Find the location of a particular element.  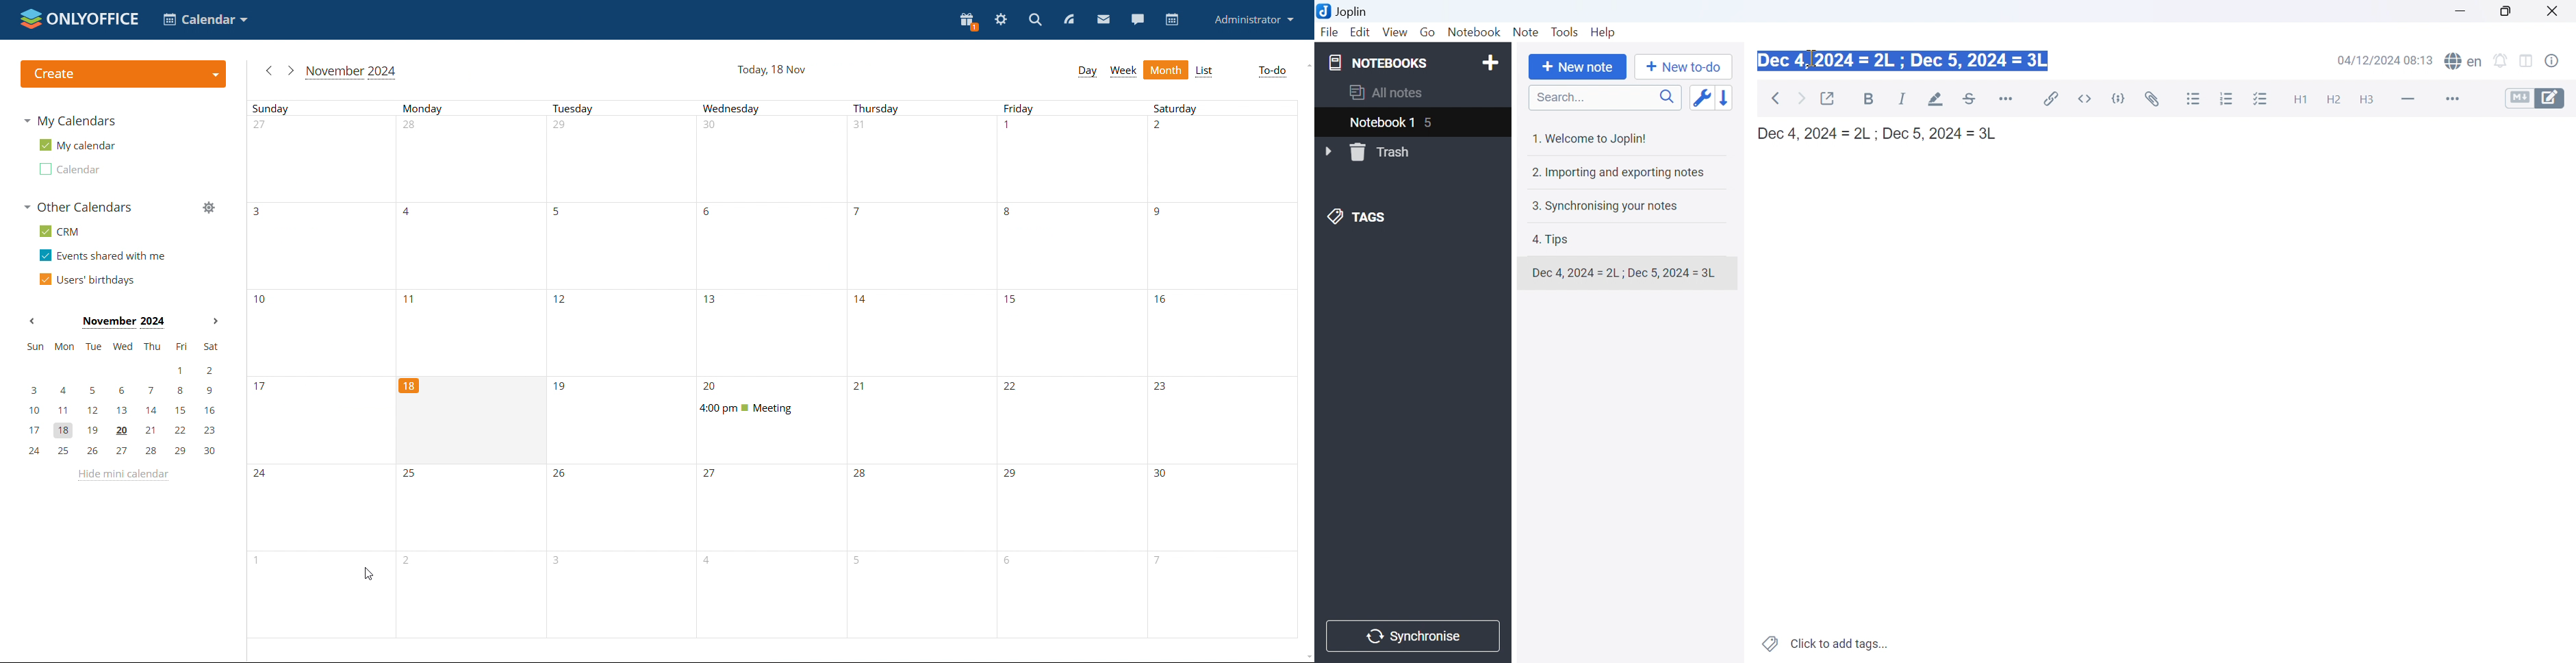

Set alarm is located at coordinates (2504, 60).